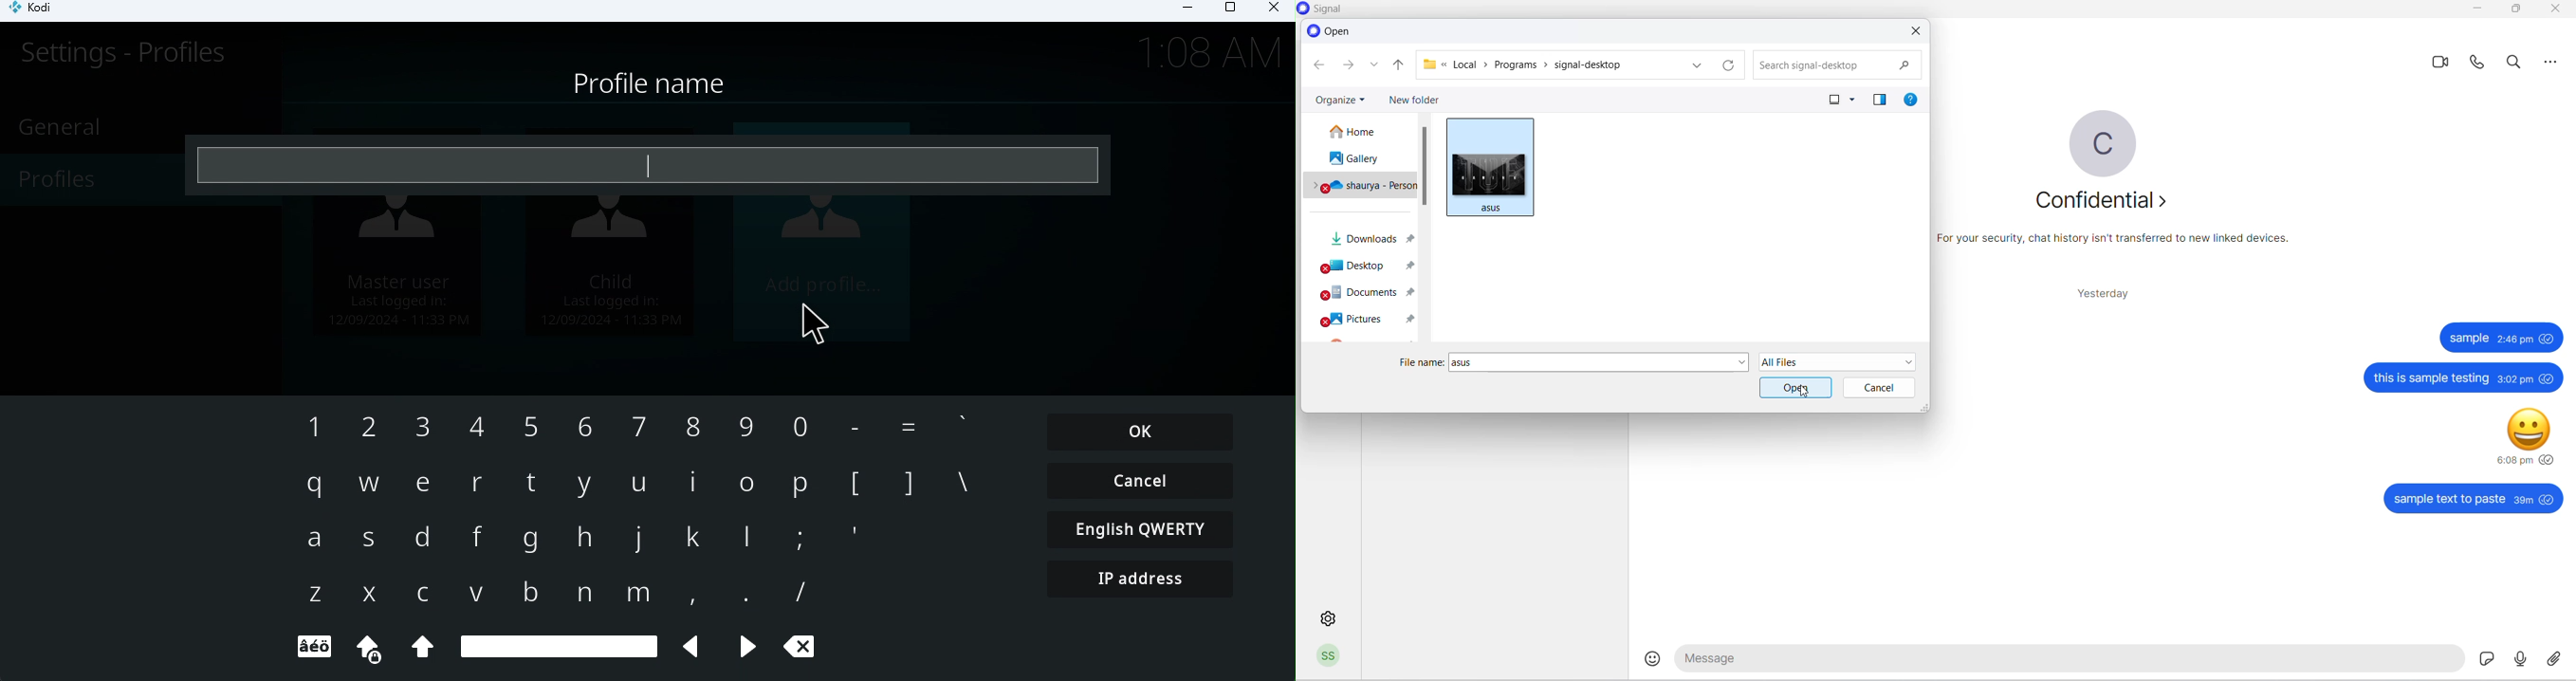  What do you see at coordinates (1422, 363) in the screenshot?
I see `file name heading` at bounding box center [1422, 363].